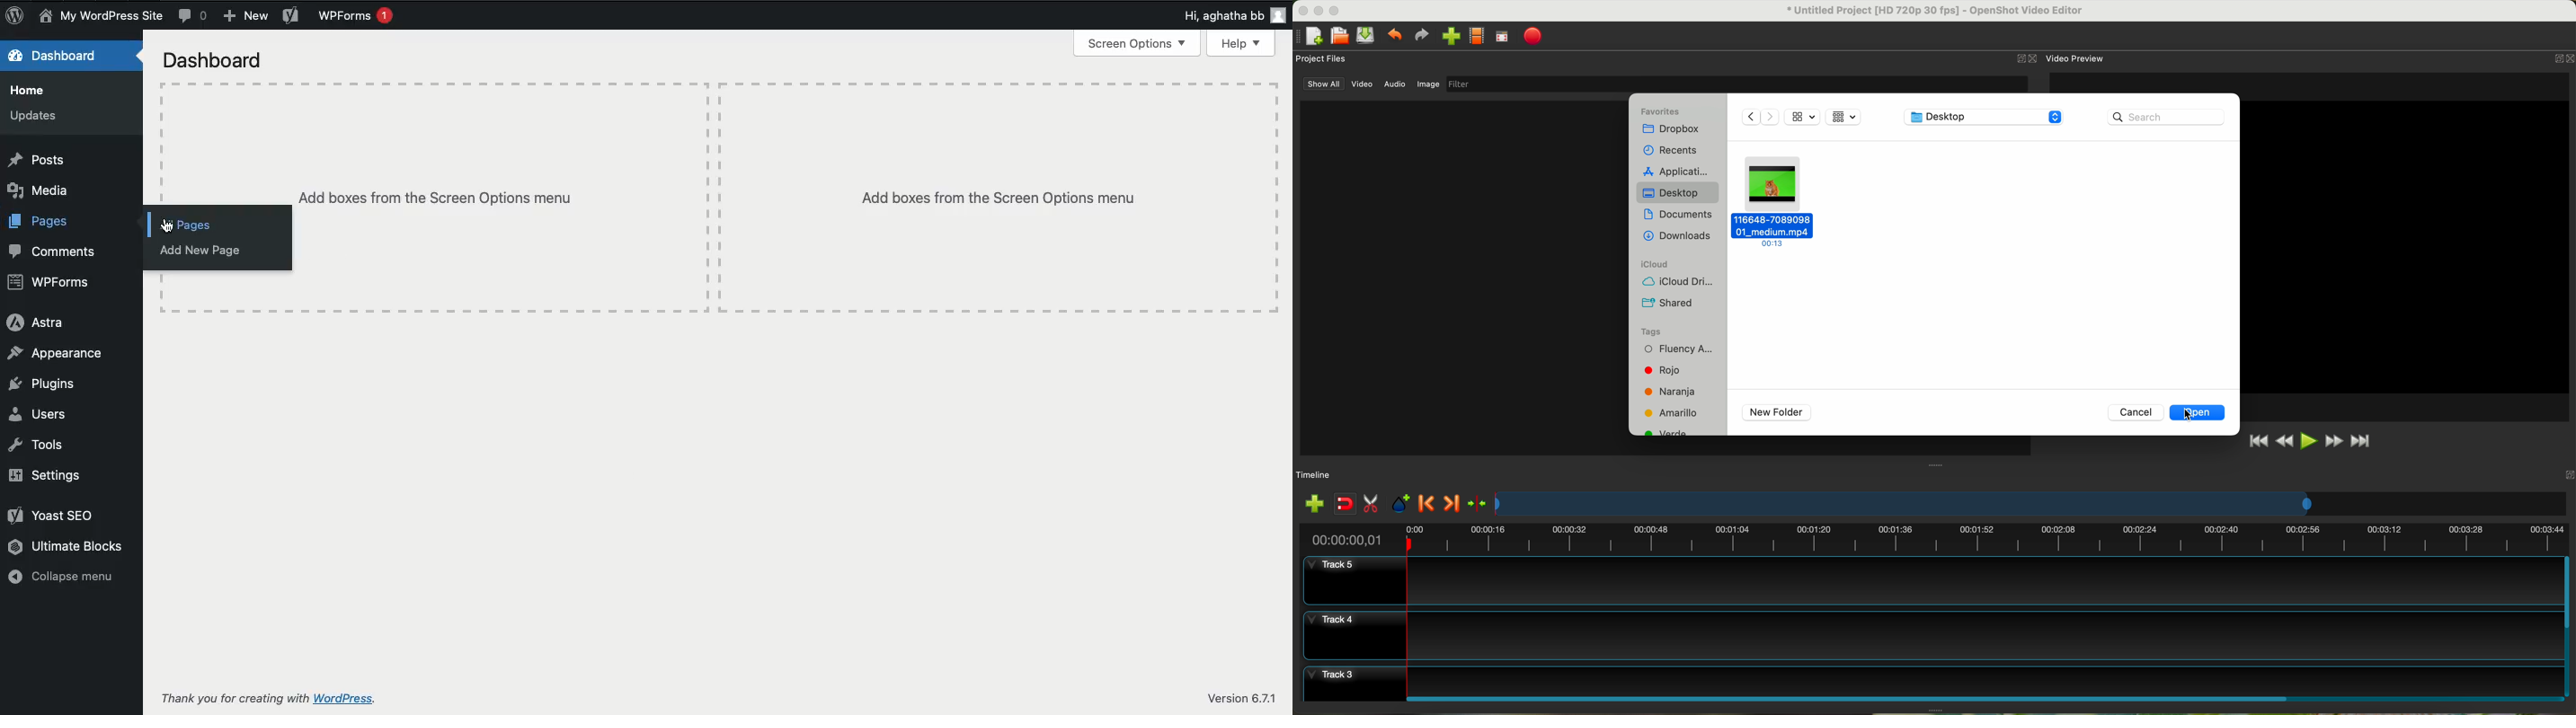 The height and width of the screenshot is (728, 2576). I want to click on green tag, so click(1669, 433).